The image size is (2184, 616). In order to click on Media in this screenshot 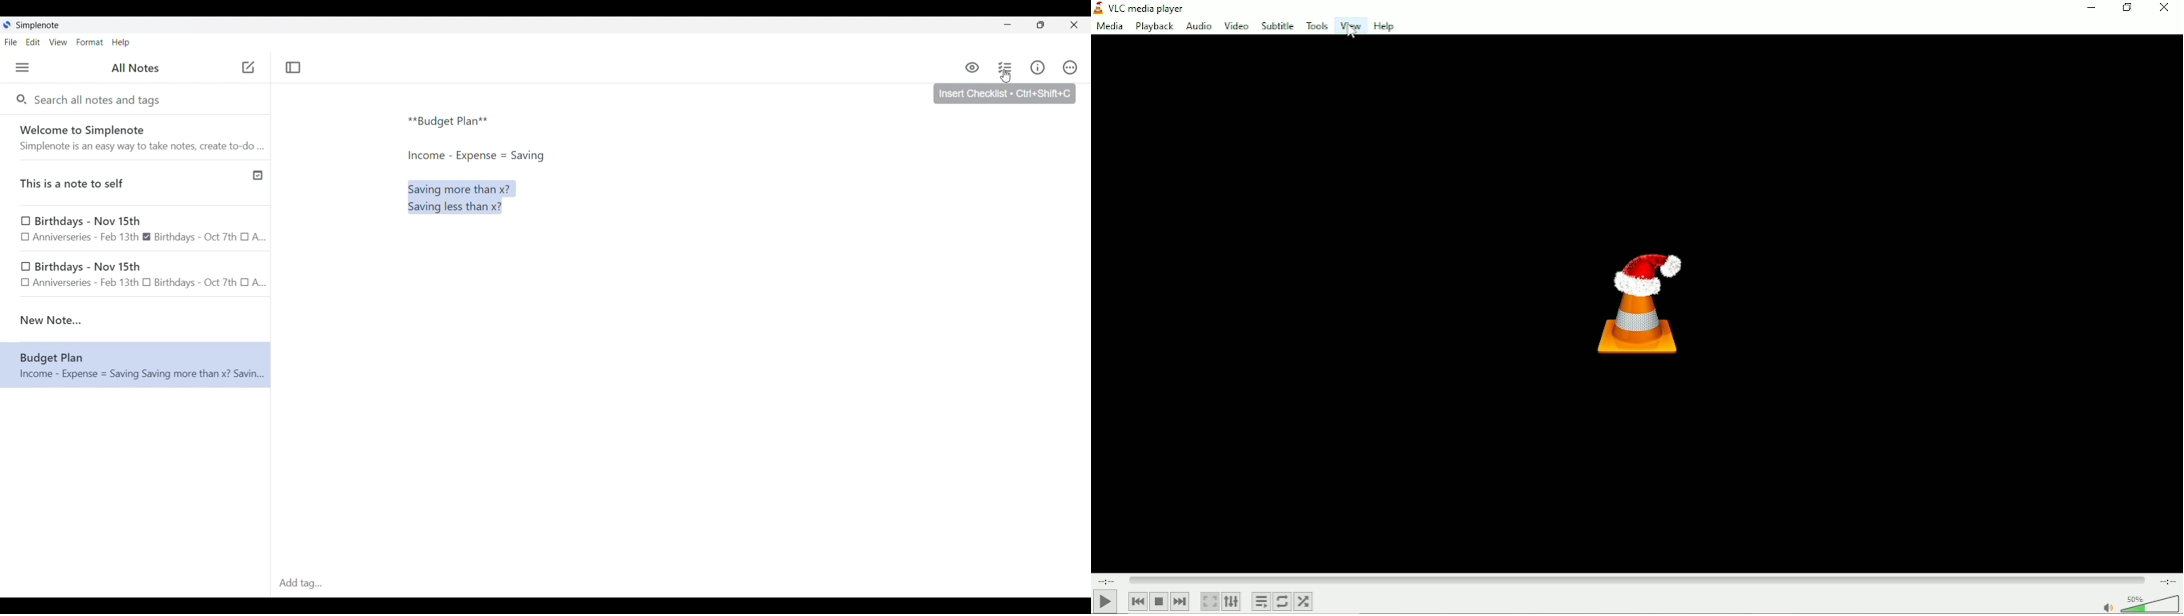, I will do `click(1110, 26)`.